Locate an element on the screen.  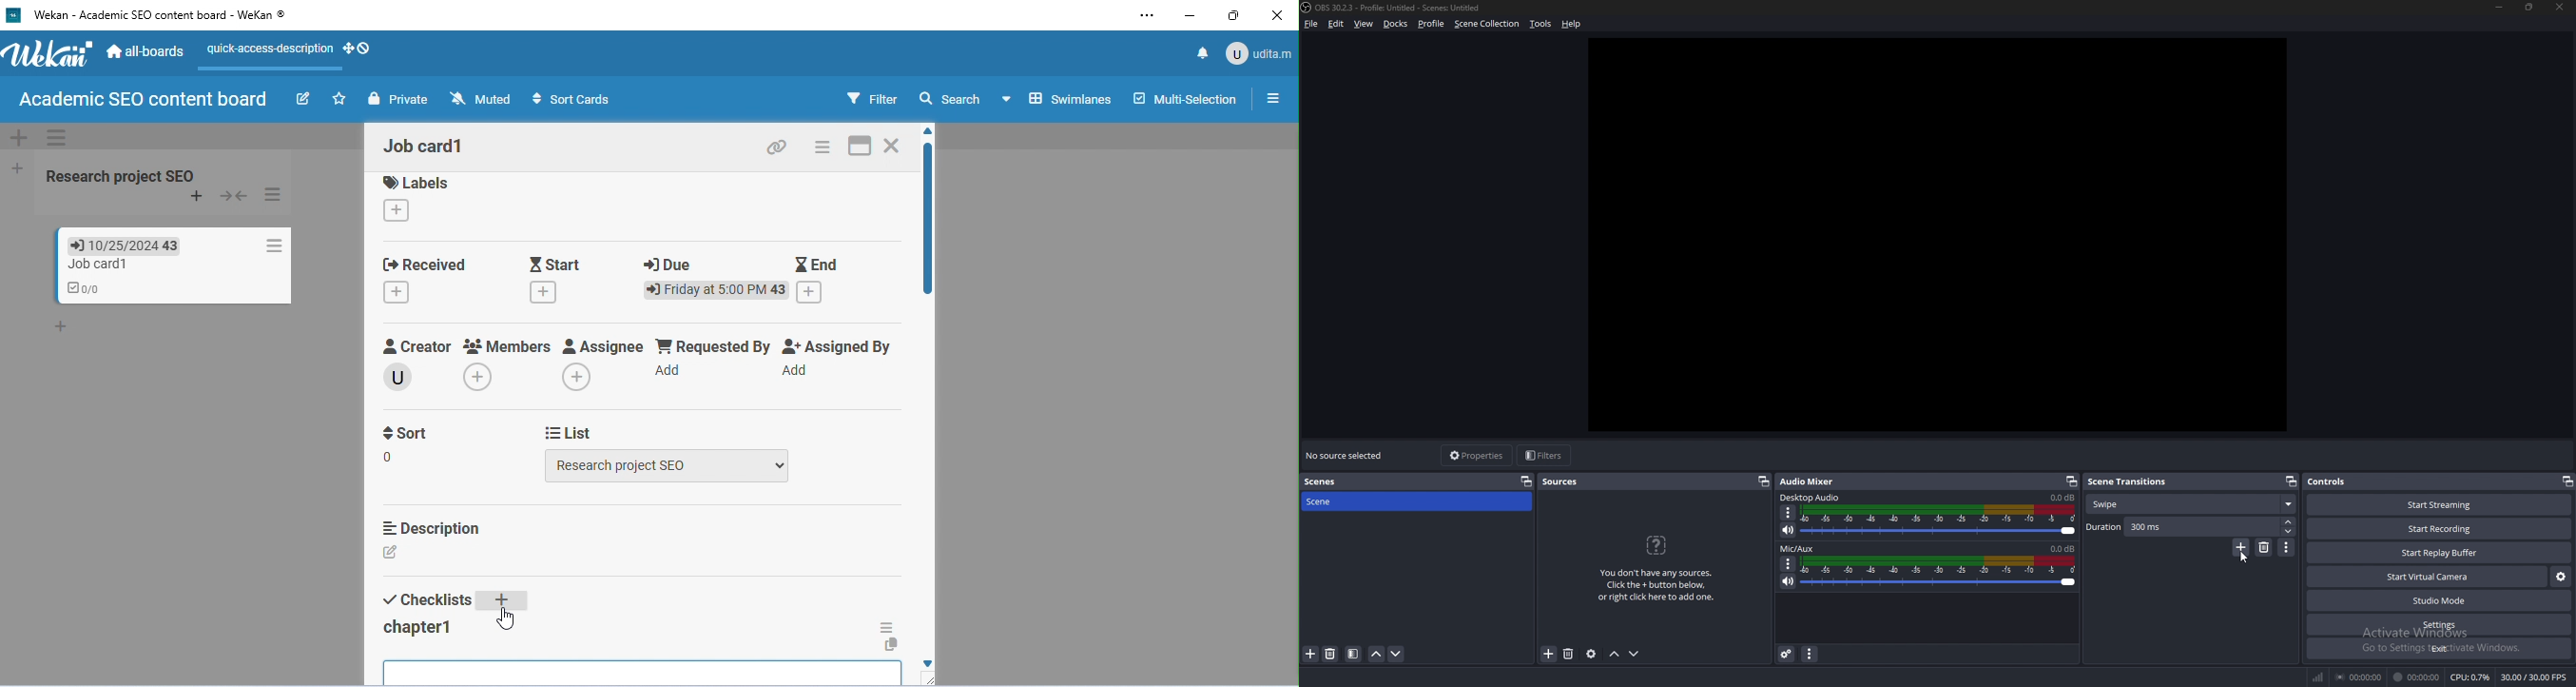
vertical scroll bar is located at coordinates (925, 226).